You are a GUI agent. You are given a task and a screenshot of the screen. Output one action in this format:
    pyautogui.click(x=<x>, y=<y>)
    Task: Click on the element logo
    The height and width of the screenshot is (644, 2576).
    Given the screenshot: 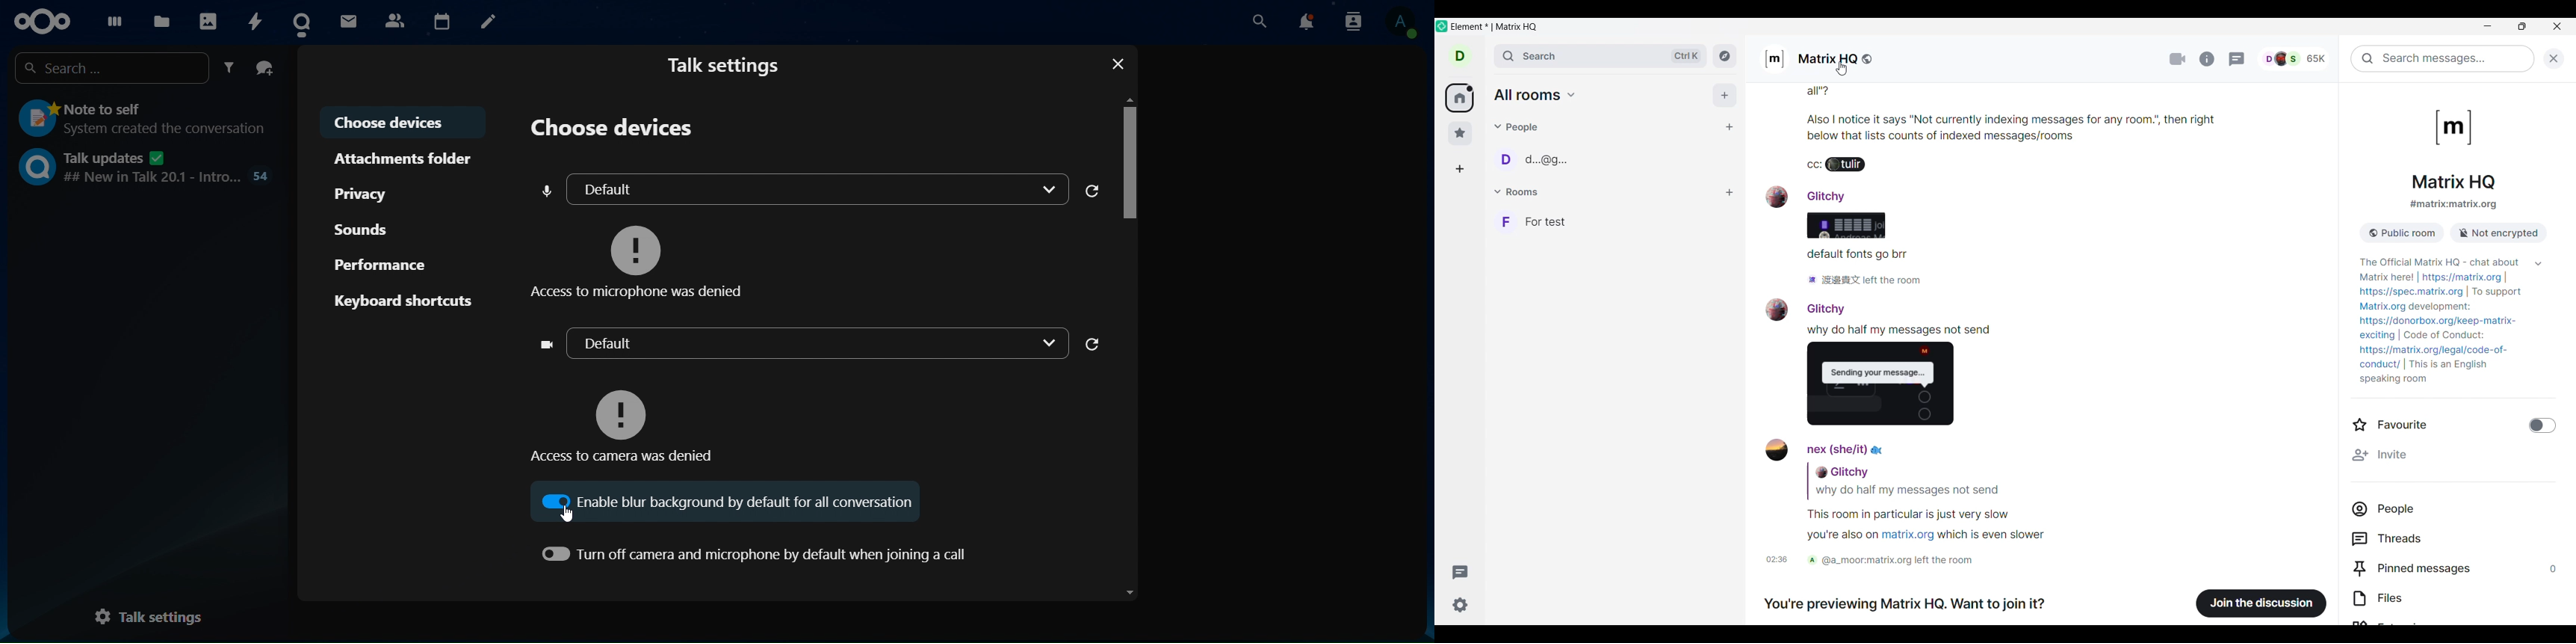 What is the action you would take?
    pyautogui.click(x=1442, y=26)
    